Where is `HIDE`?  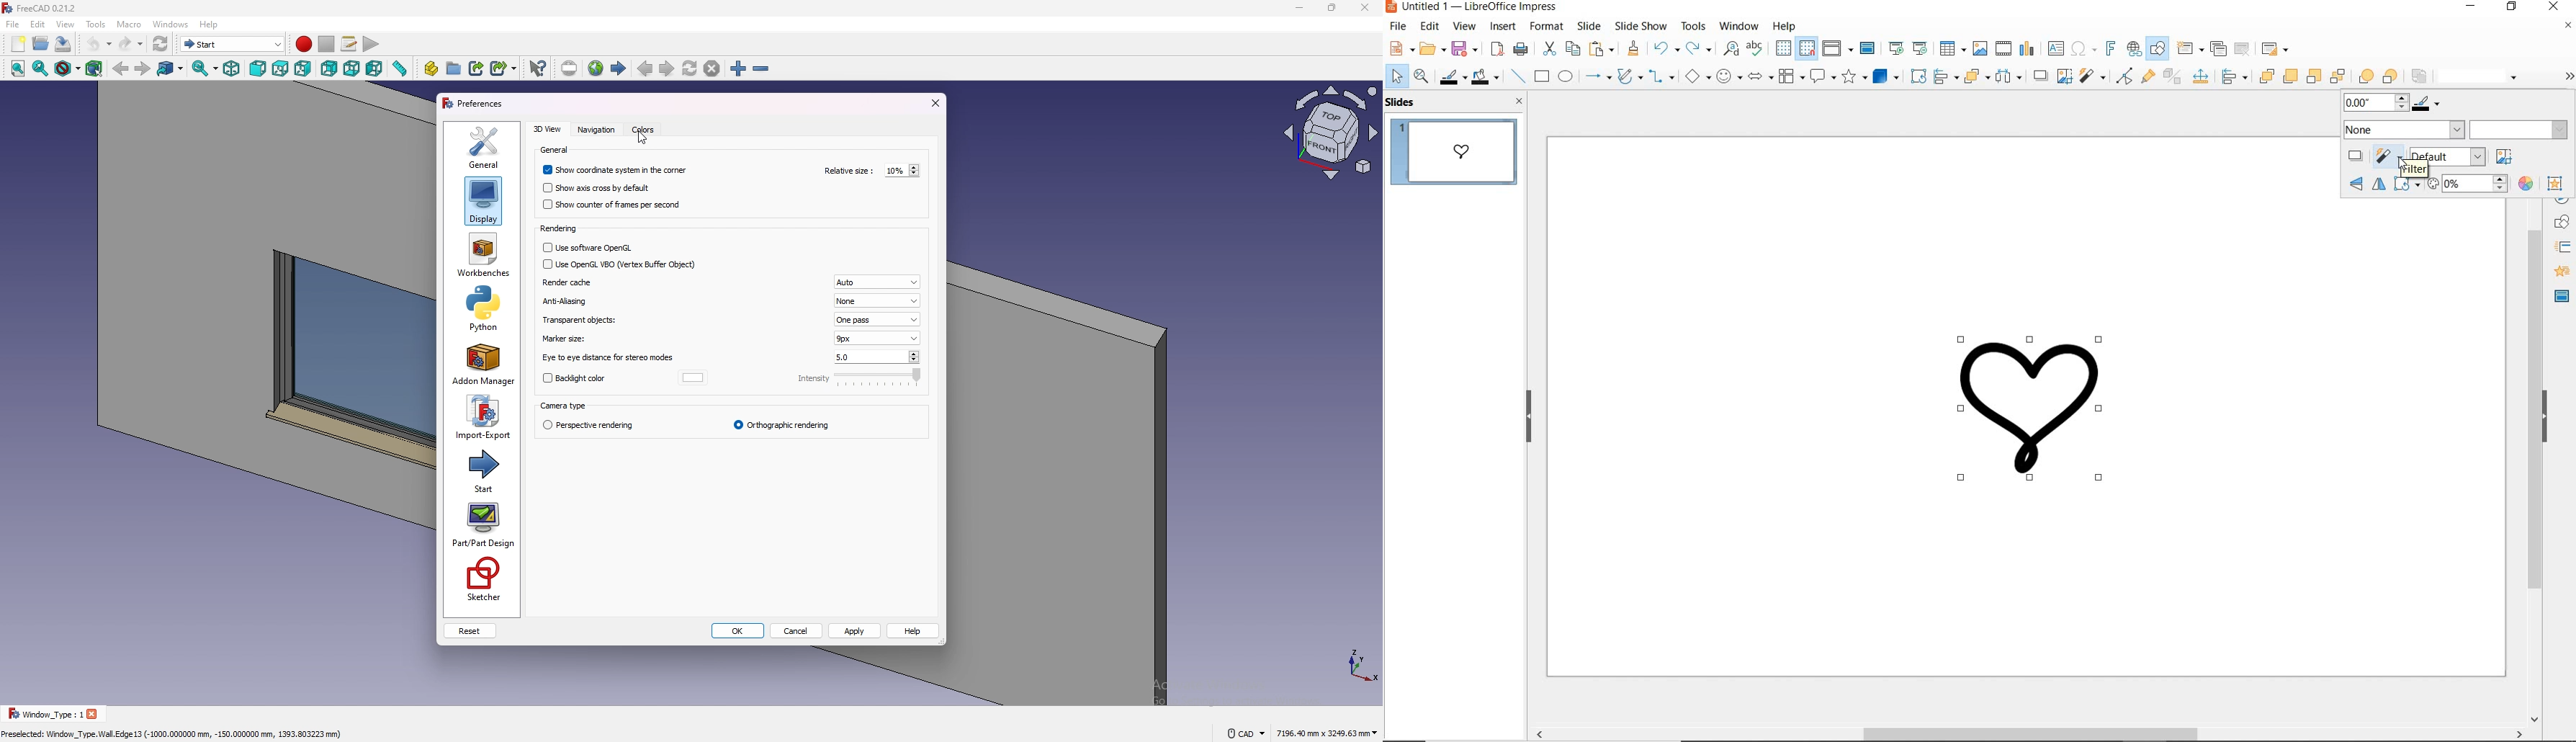
HIDE is located at coordinates (1529, 418).